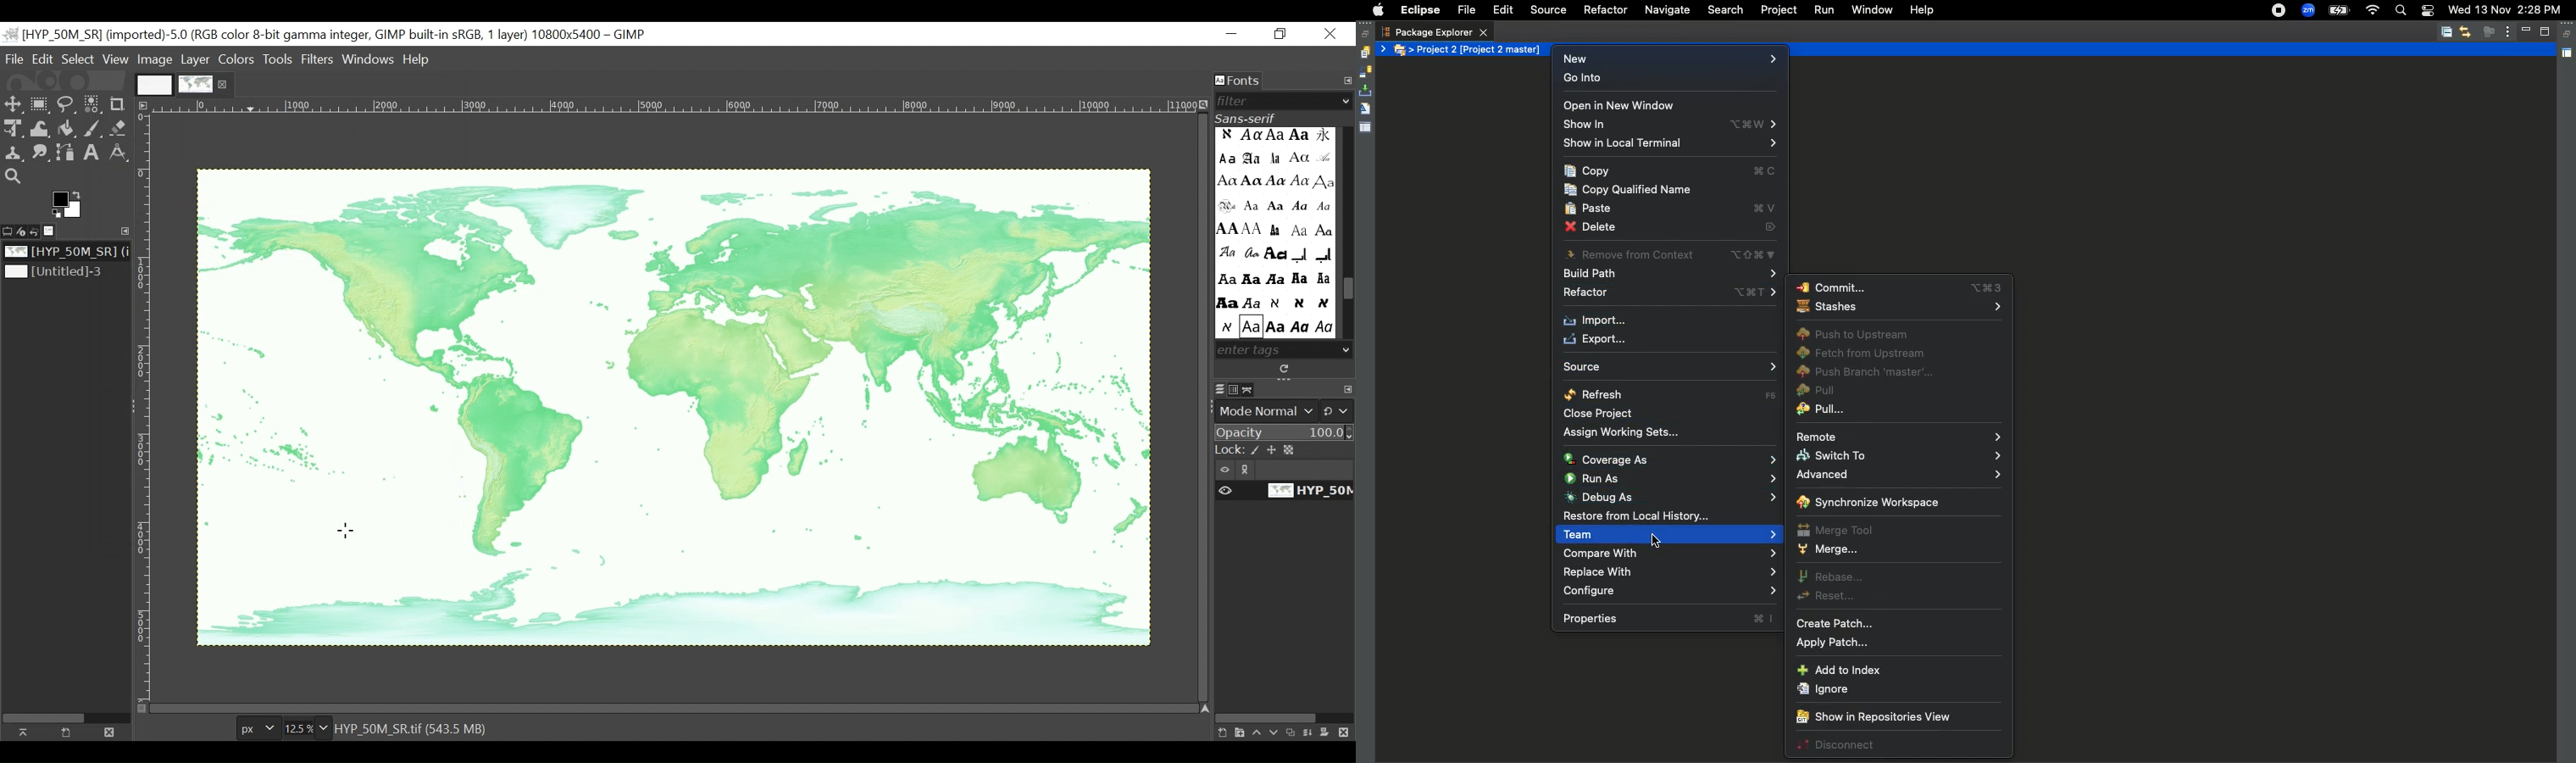 The height and width of the screenshot is (784, 2576). What do you see at coordinates (1239, 81) in the screenshot?
I see `Fonts` at bounding box center [1239, 81].